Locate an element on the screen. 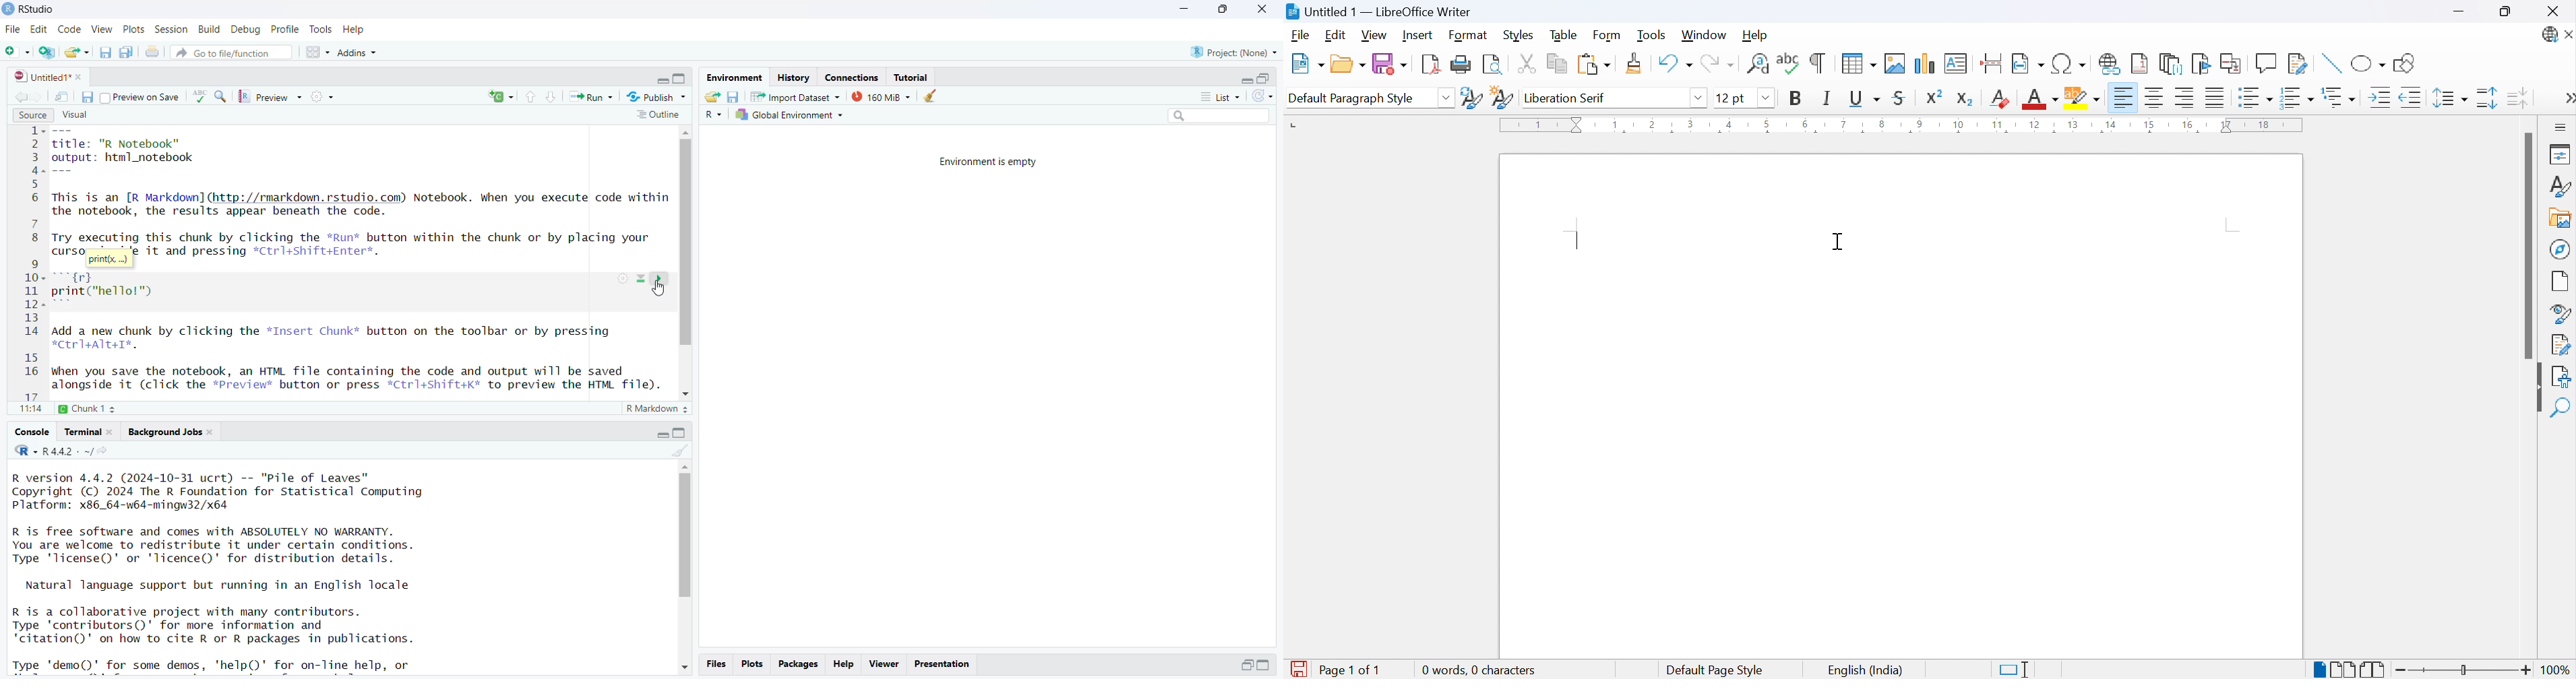 This screenshot has height=700, width=2576. Edit is located at coordinates (1336, 36).